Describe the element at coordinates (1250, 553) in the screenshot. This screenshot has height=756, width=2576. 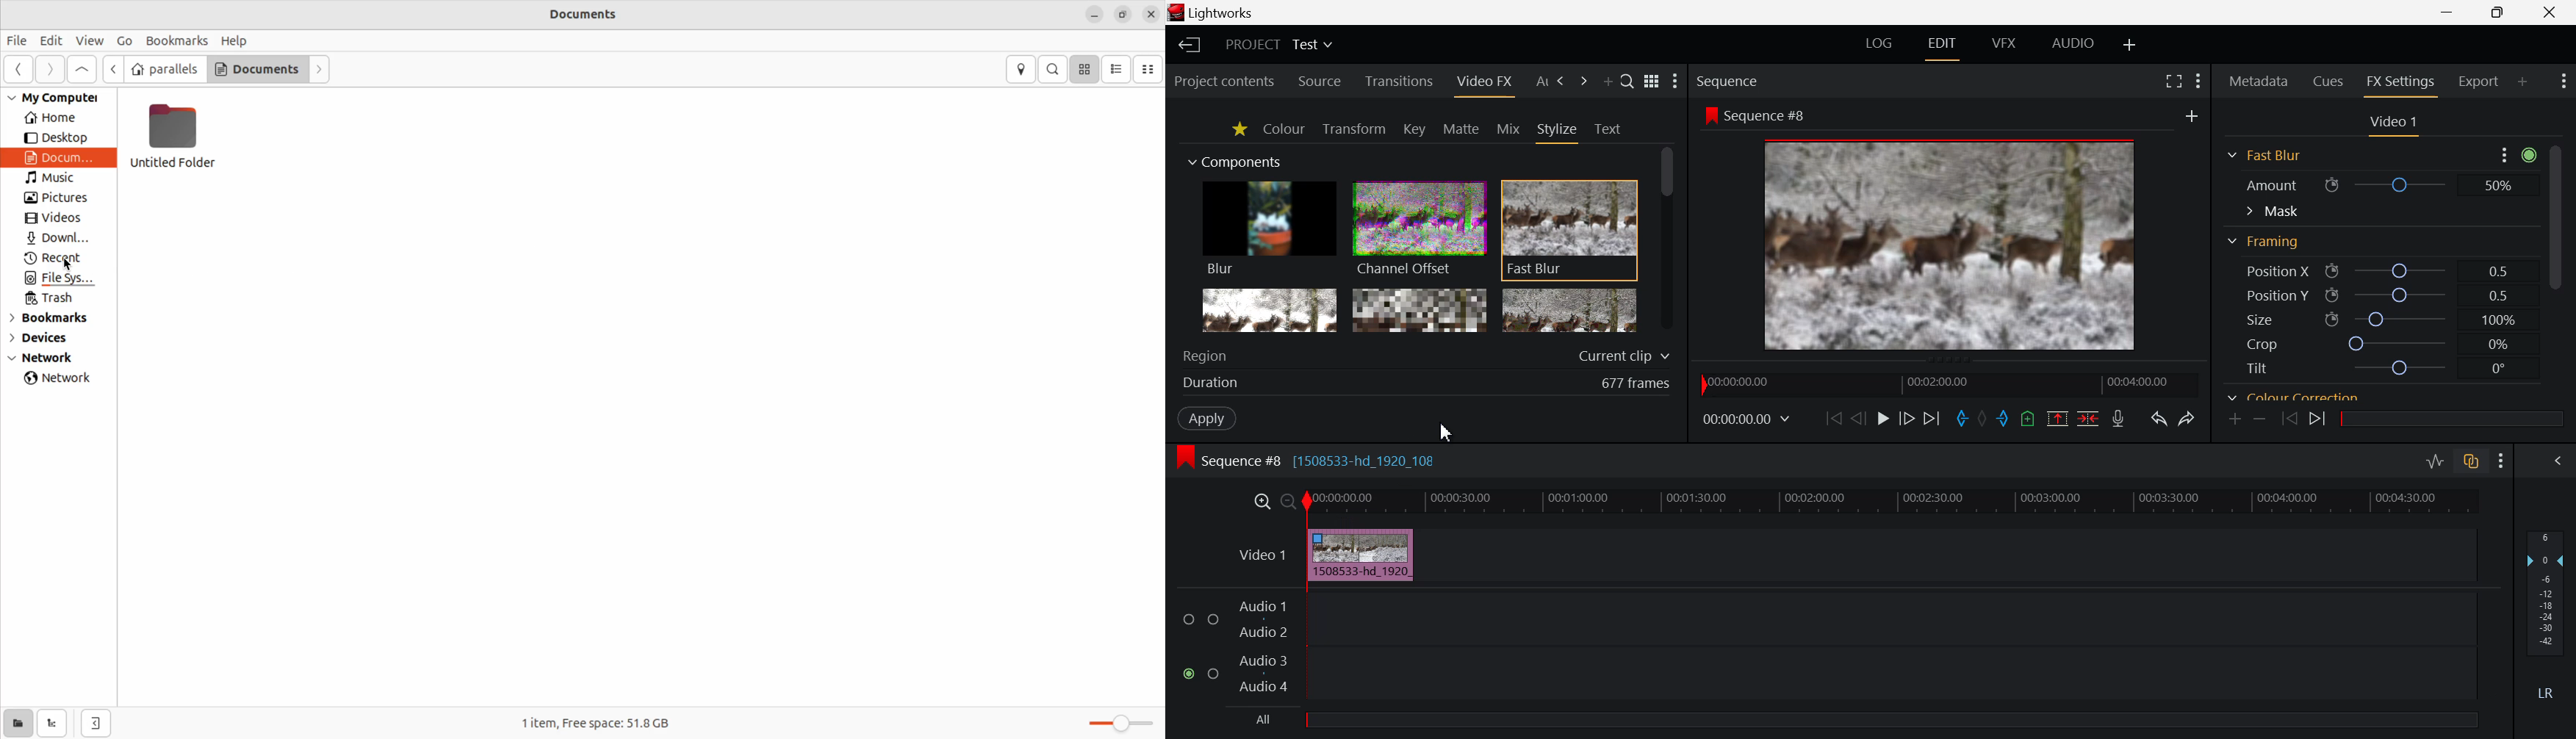
I see `Video Layer ` at that location.